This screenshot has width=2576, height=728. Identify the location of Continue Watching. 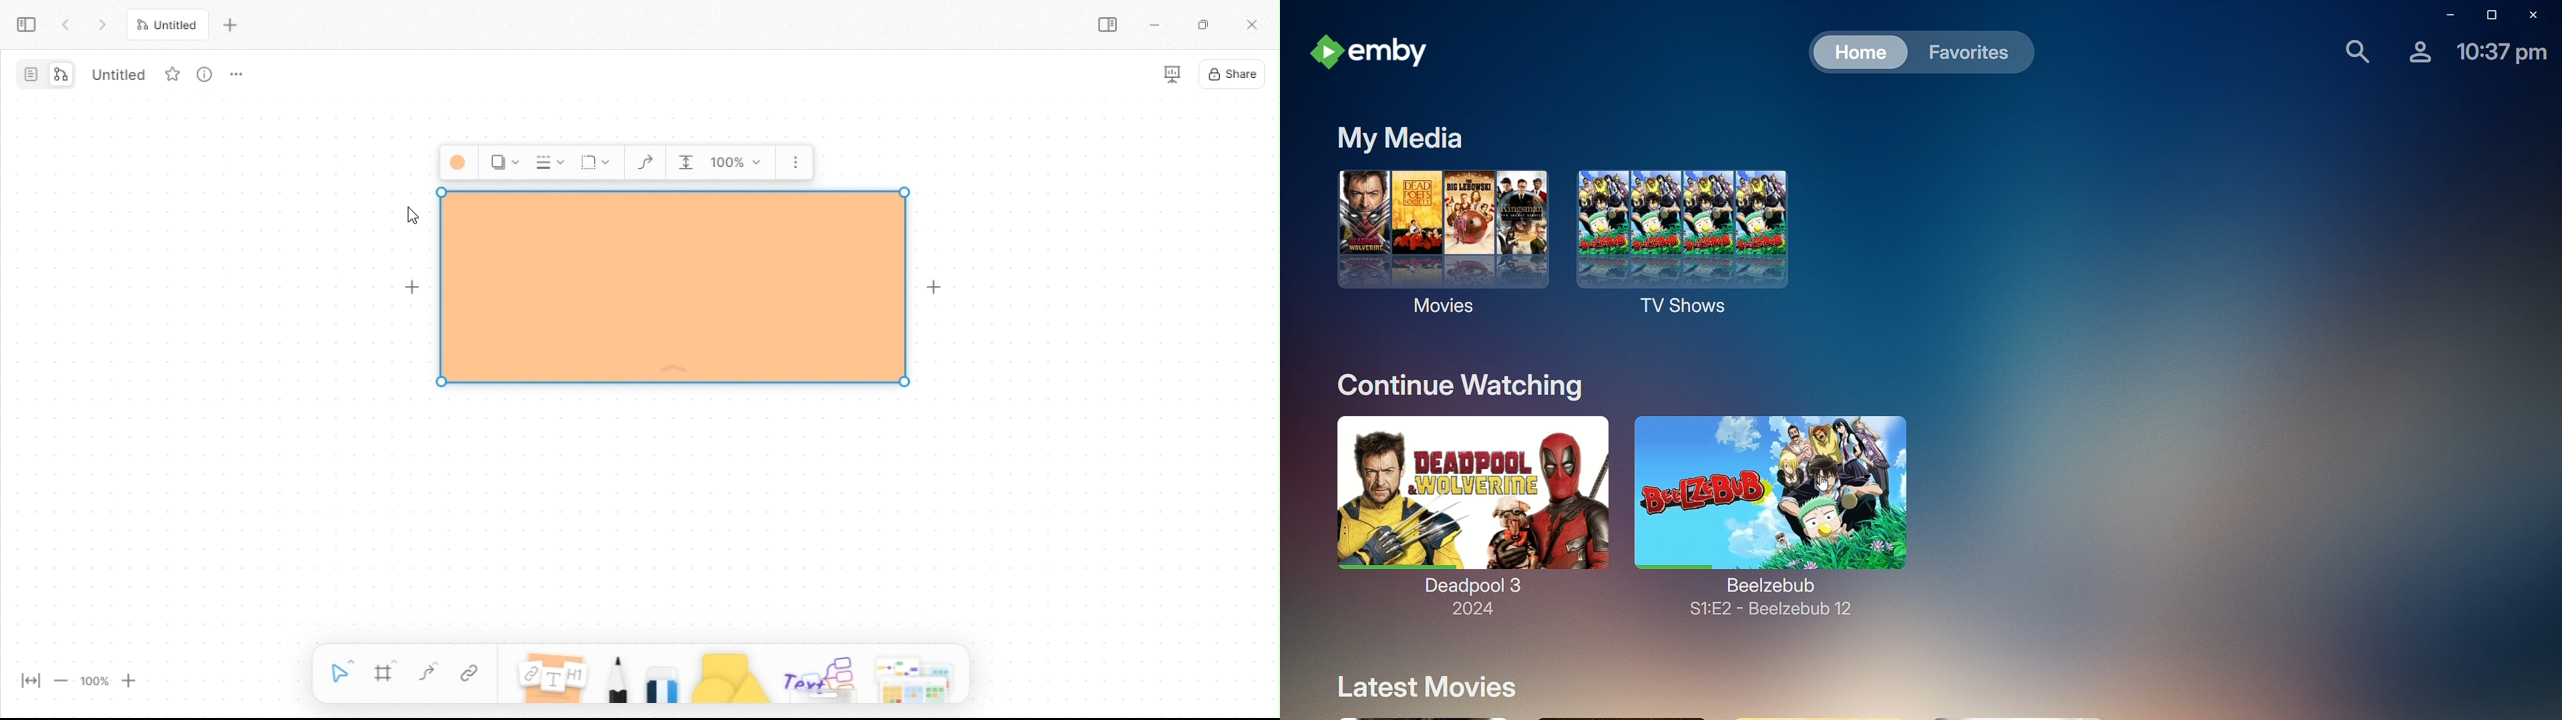
(1463, 387).